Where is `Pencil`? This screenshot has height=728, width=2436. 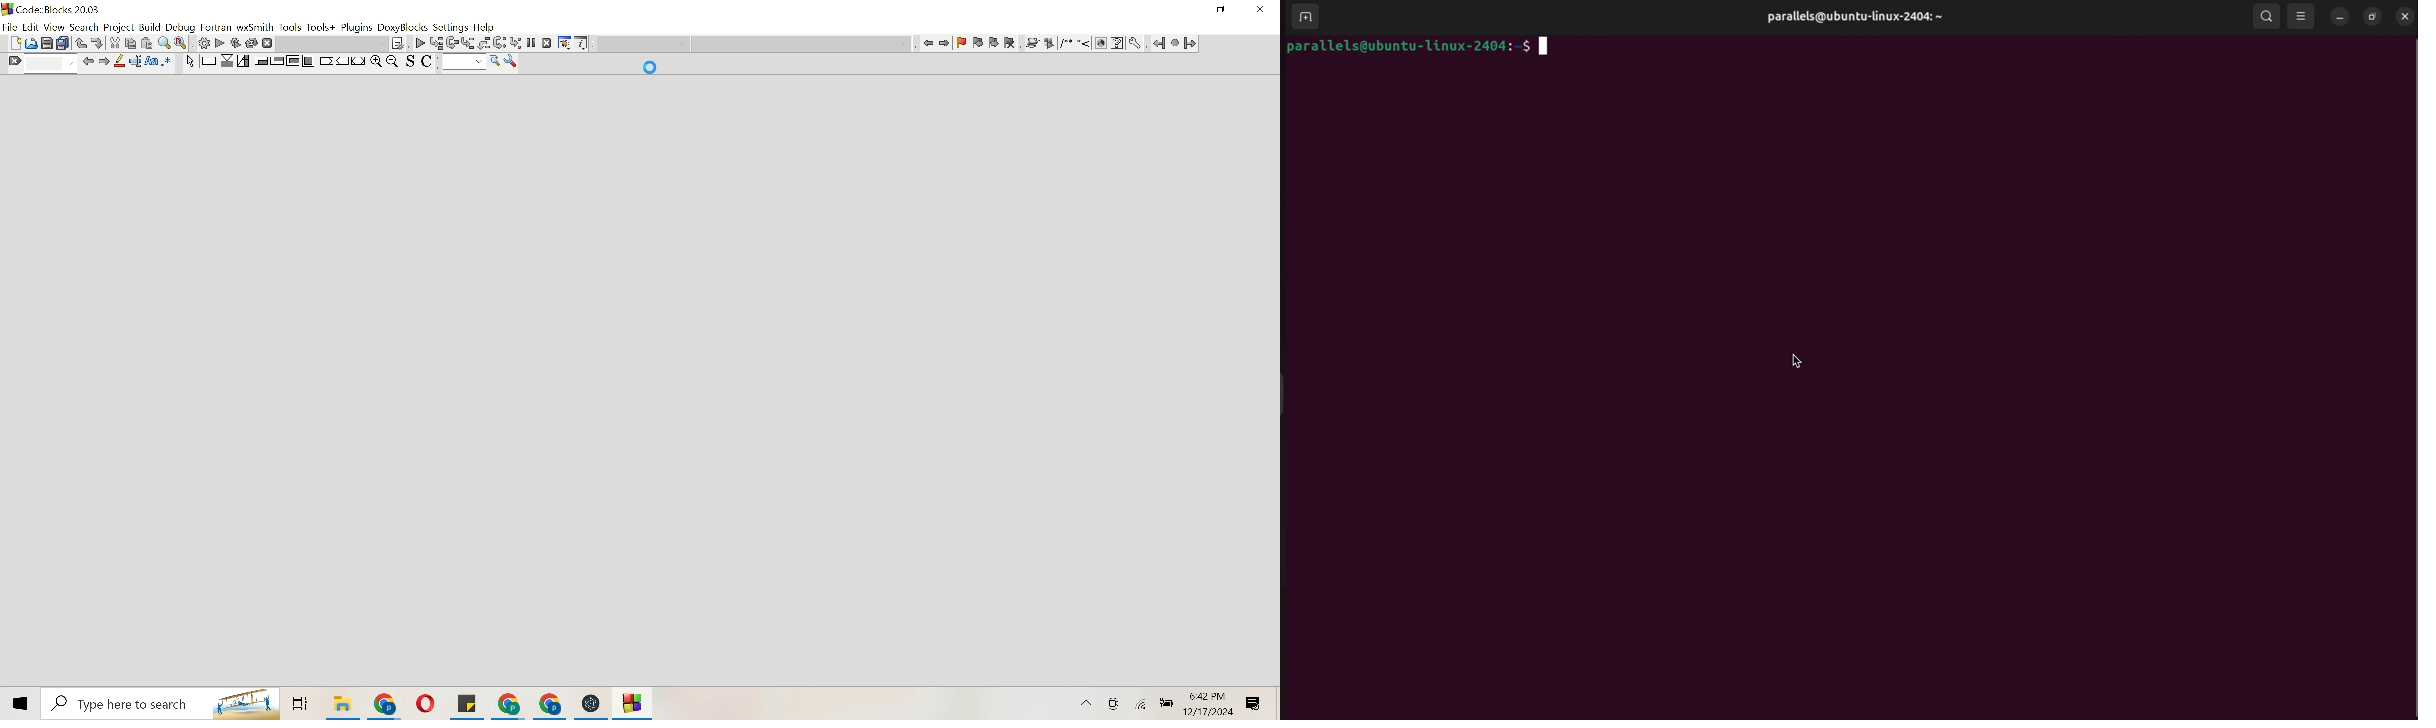
Pencil is located at coordinates (121, 61).